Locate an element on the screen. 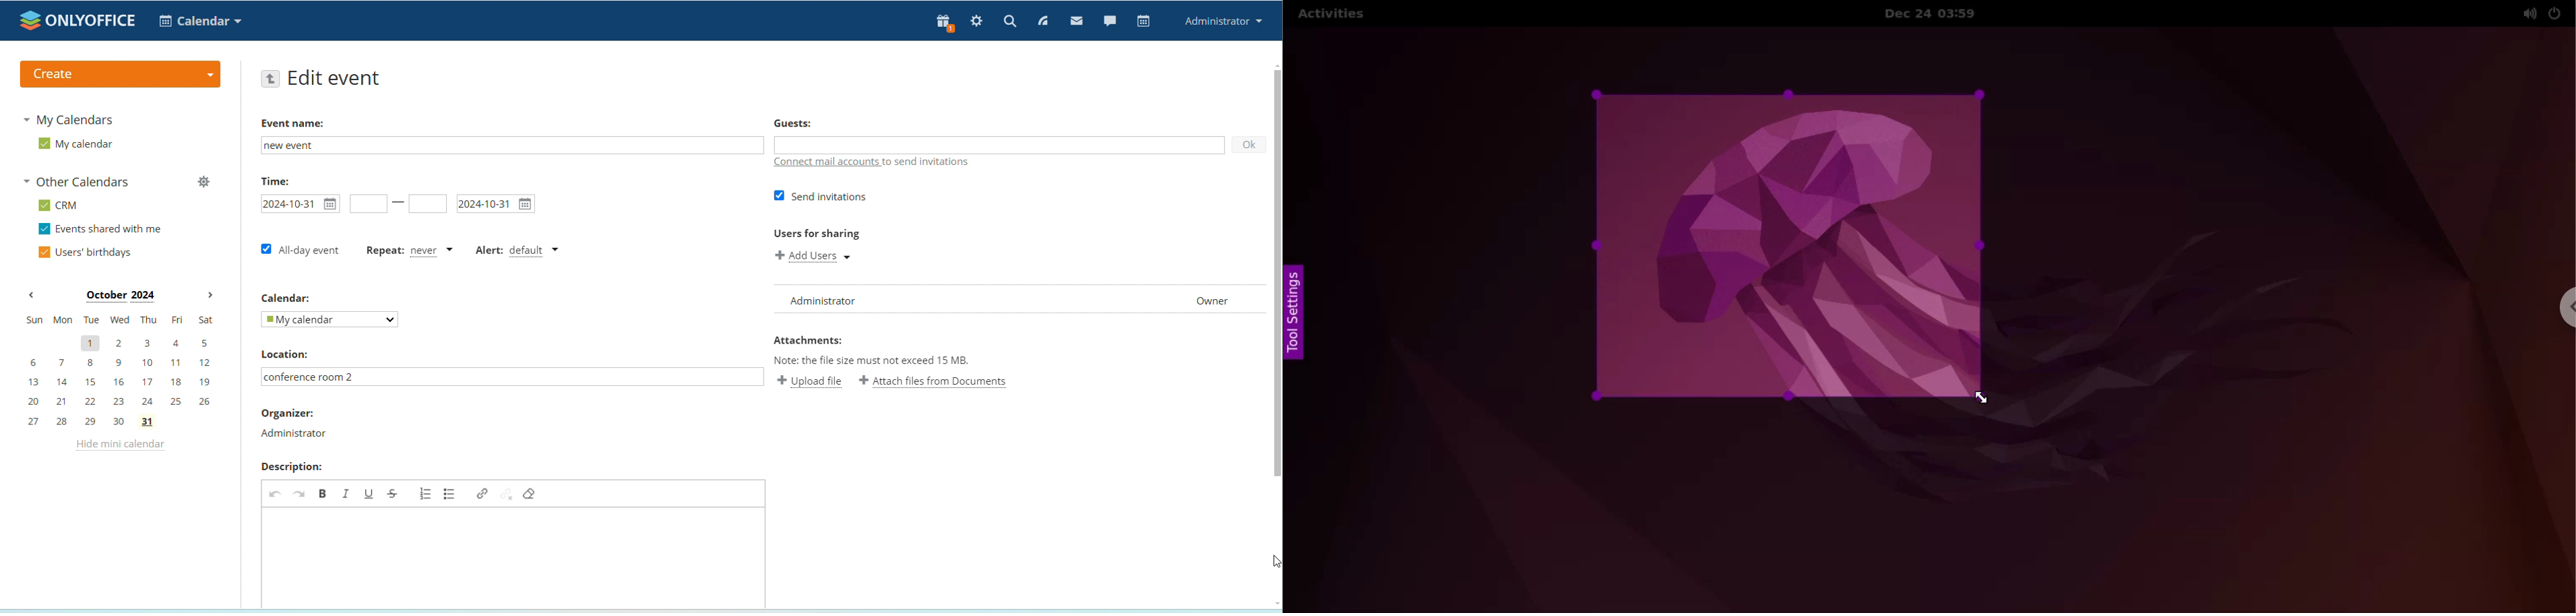  logo is located at coordinates (79, 20).